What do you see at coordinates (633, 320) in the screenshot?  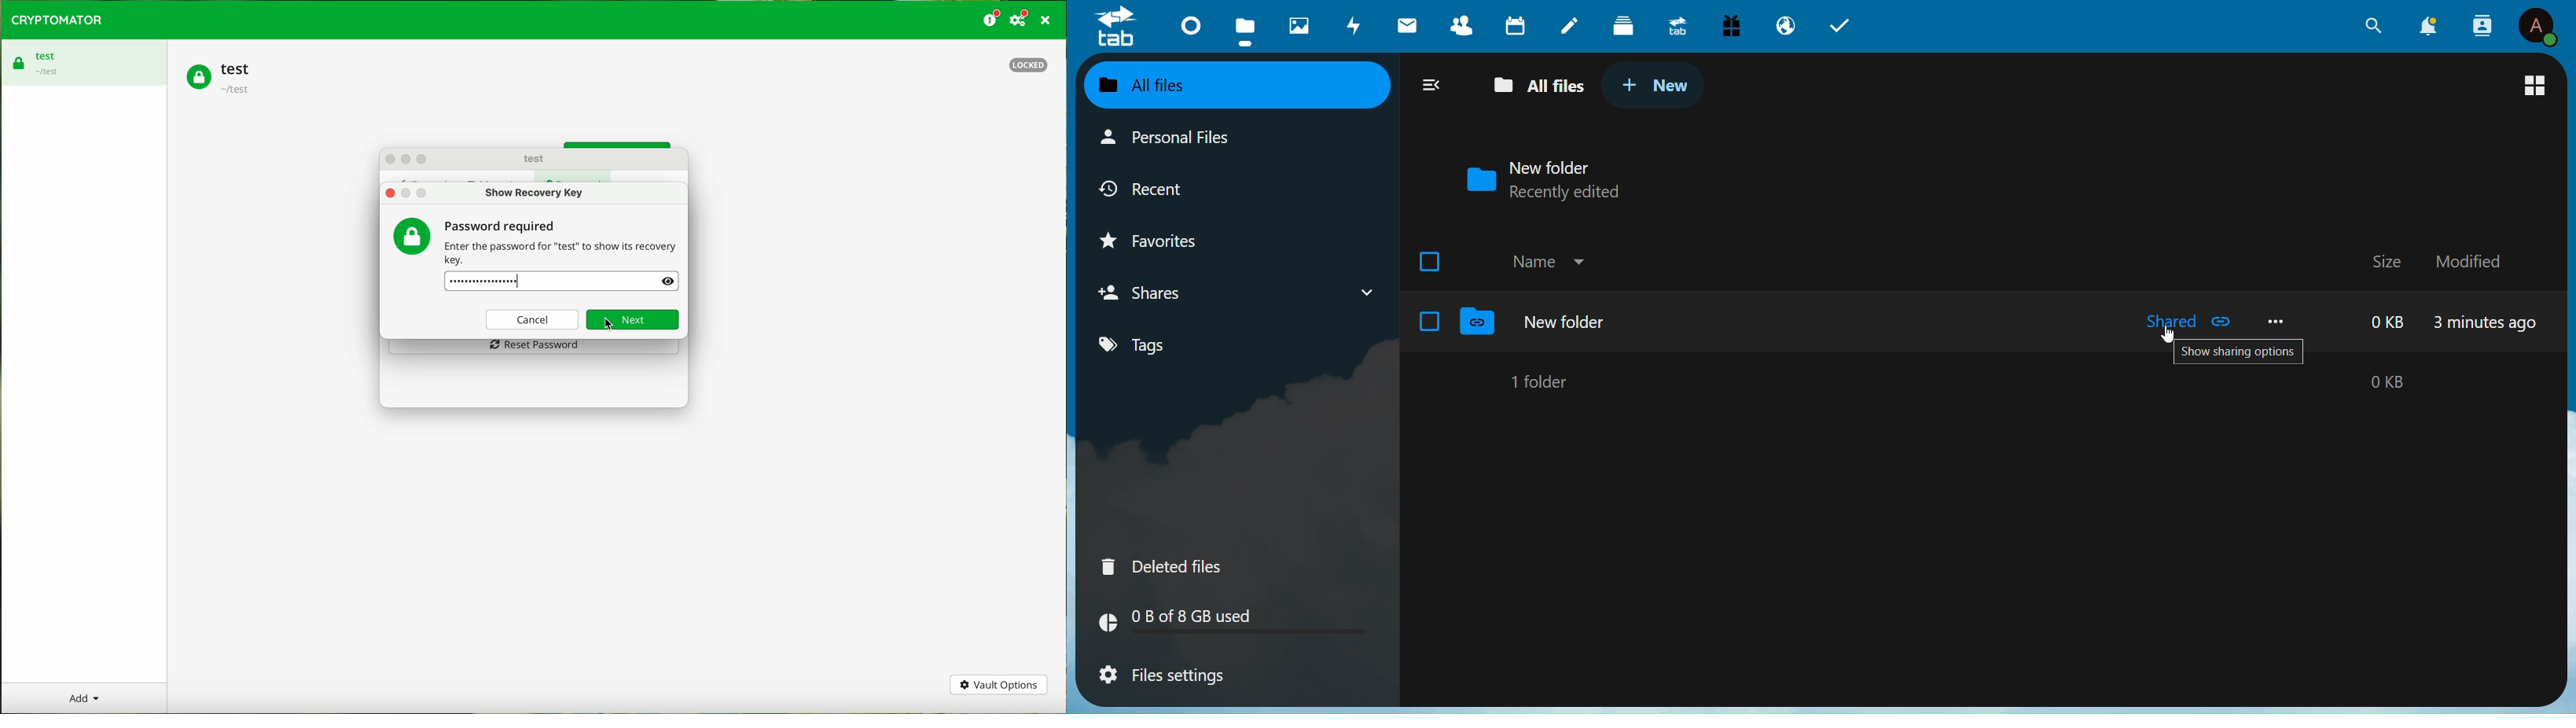 I see `next` at bounding box center [633, 320].